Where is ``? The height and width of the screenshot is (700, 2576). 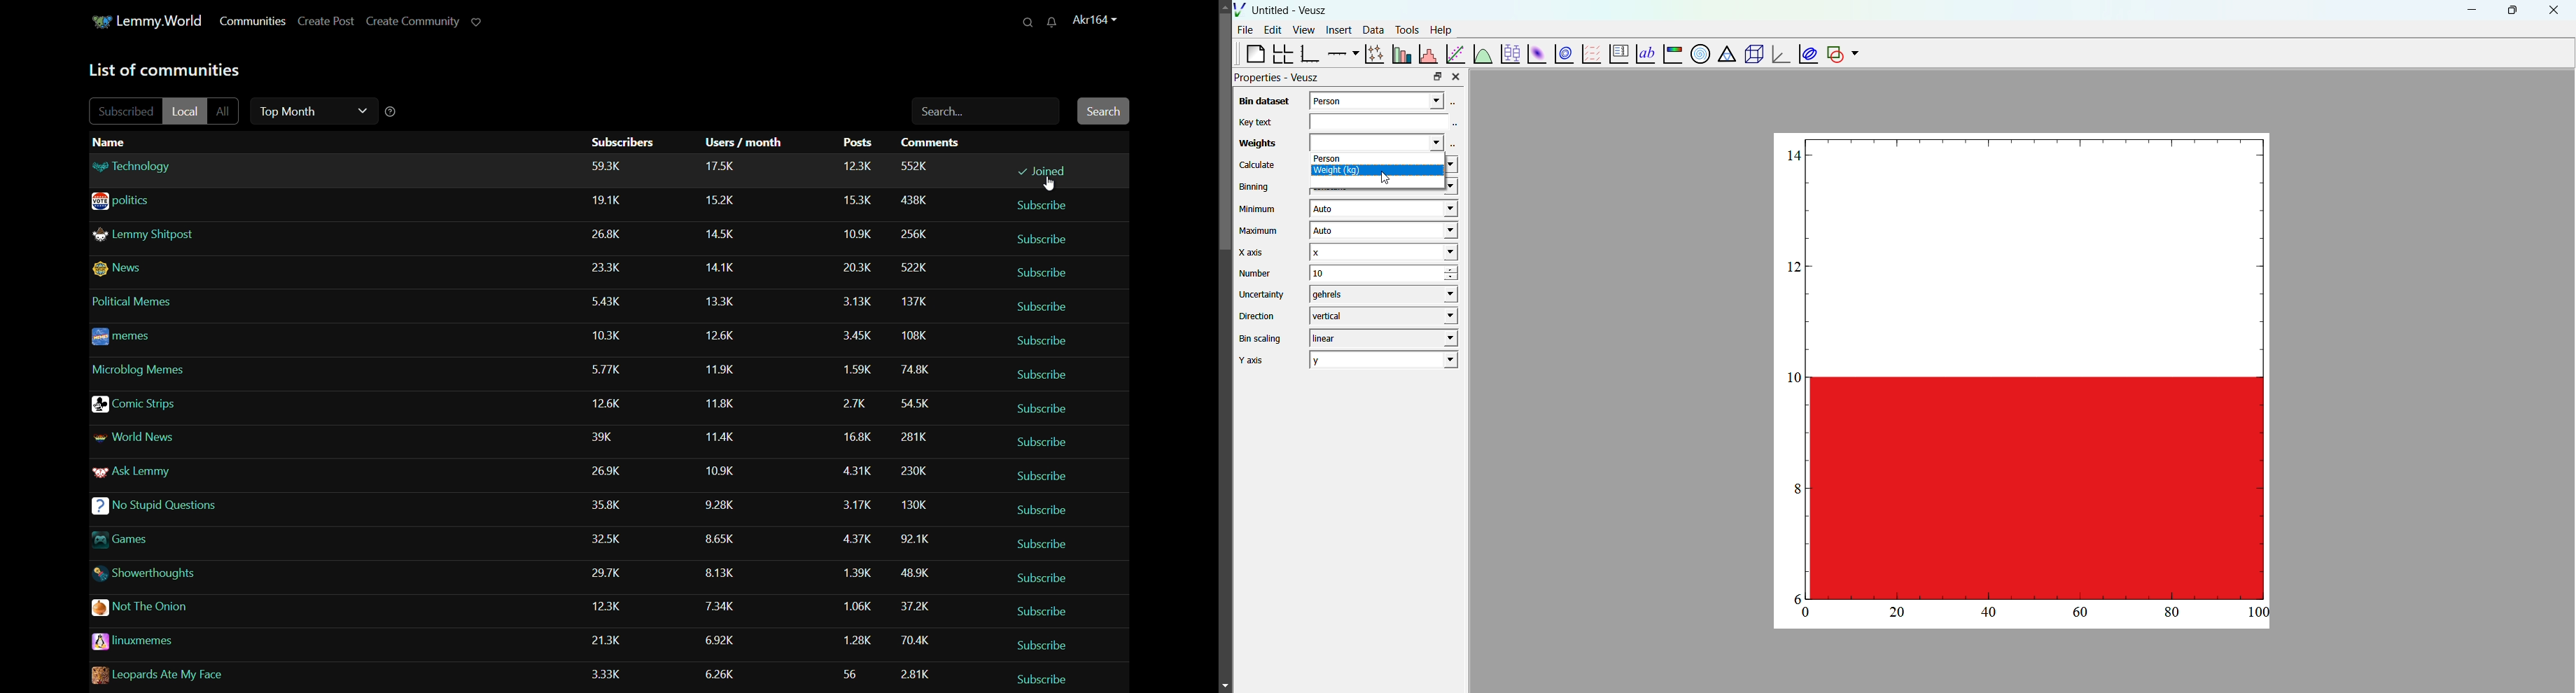
 is located at coordinates (856, 268).